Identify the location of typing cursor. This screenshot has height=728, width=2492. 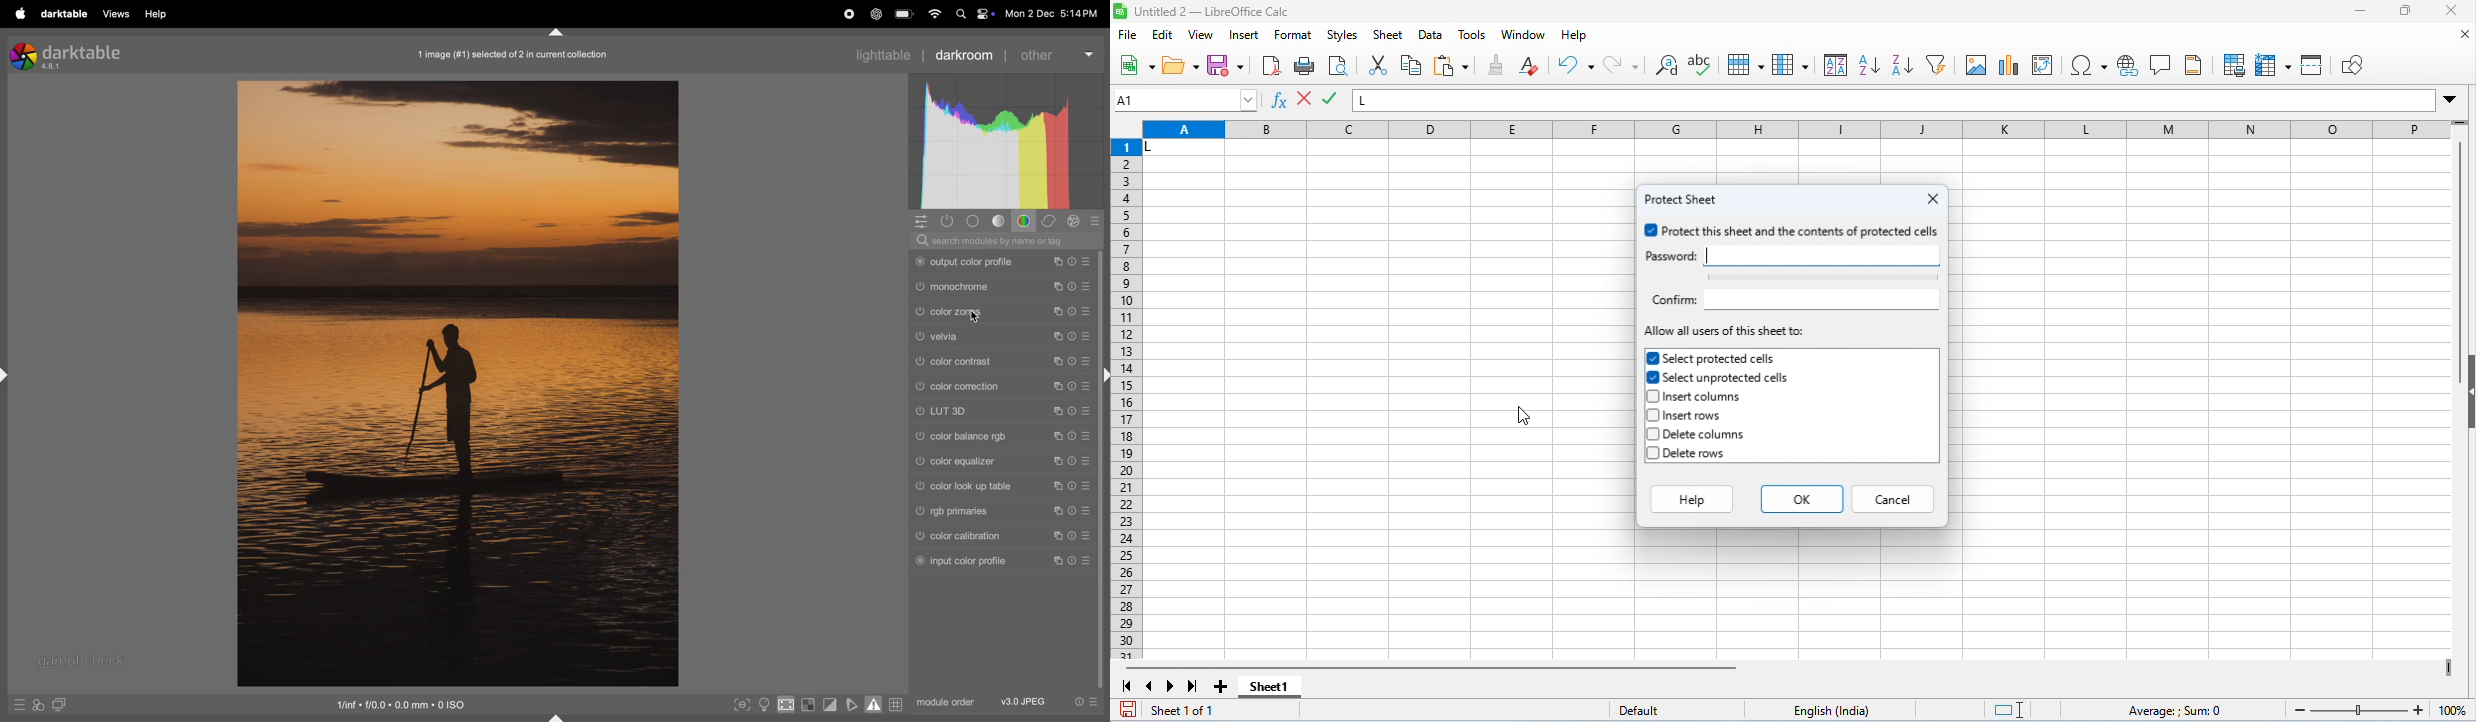
(1708, 255).